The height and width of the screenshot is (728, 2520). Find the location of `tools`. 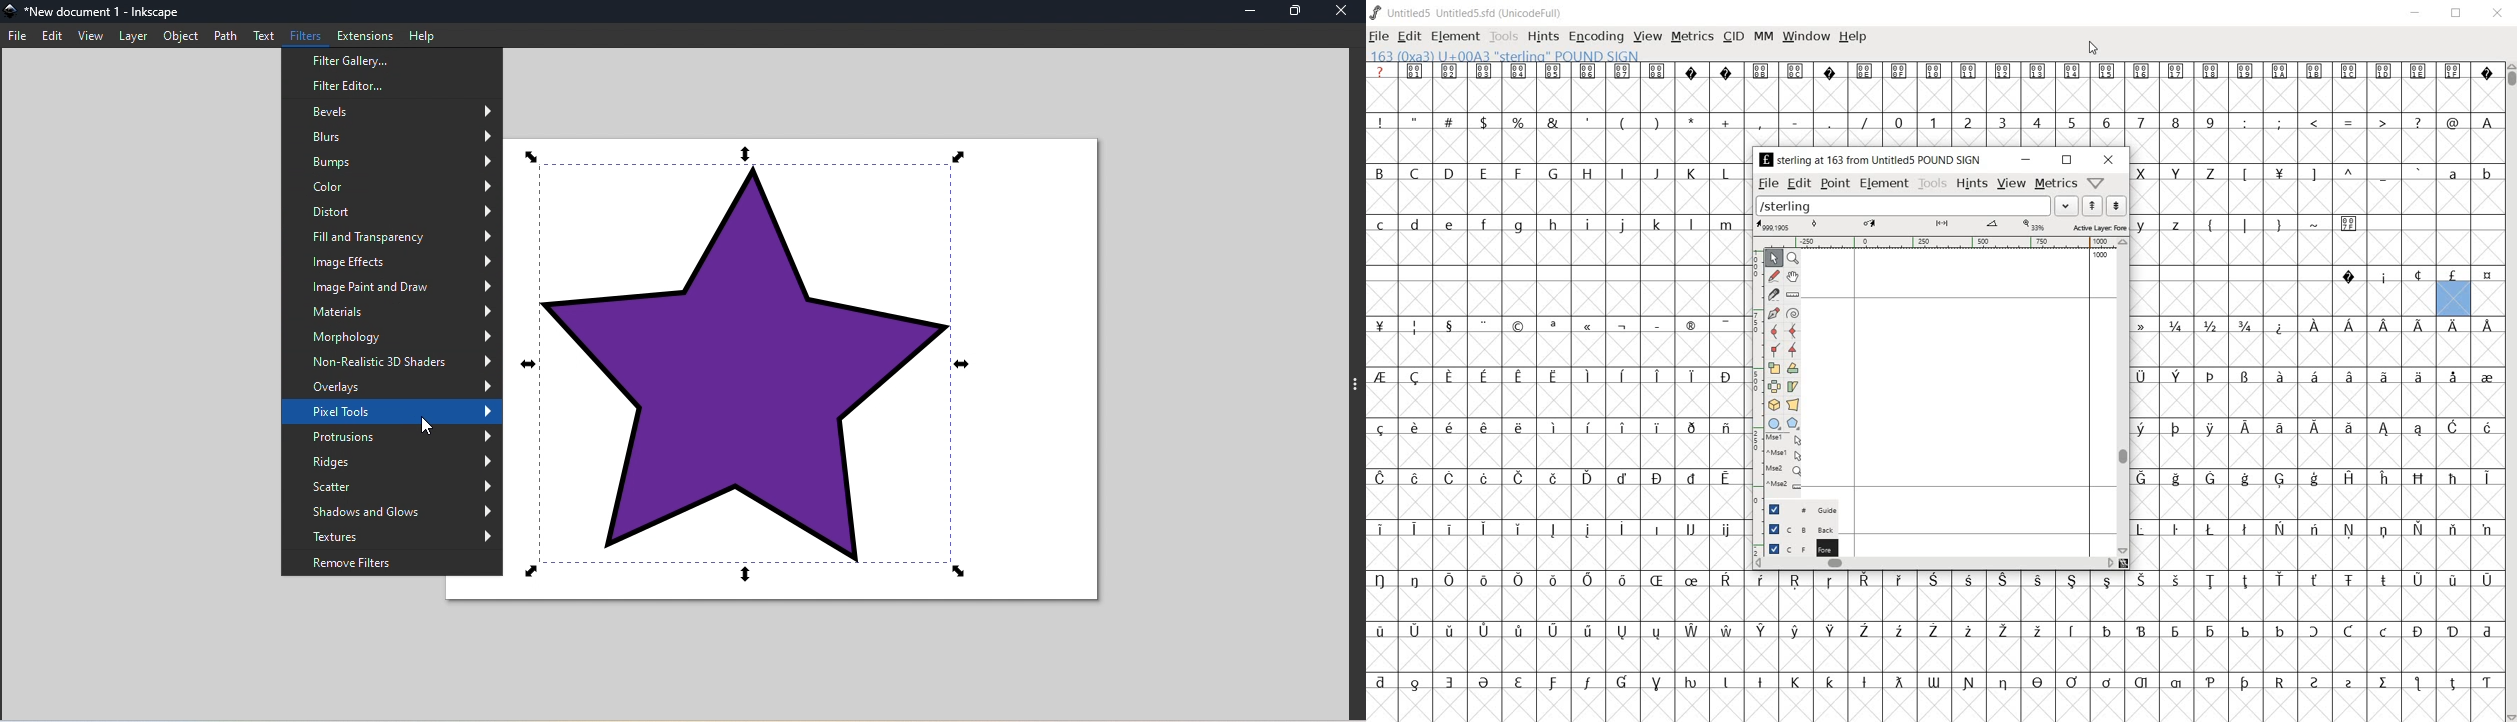

tools is located at coordinates (1933, 183).